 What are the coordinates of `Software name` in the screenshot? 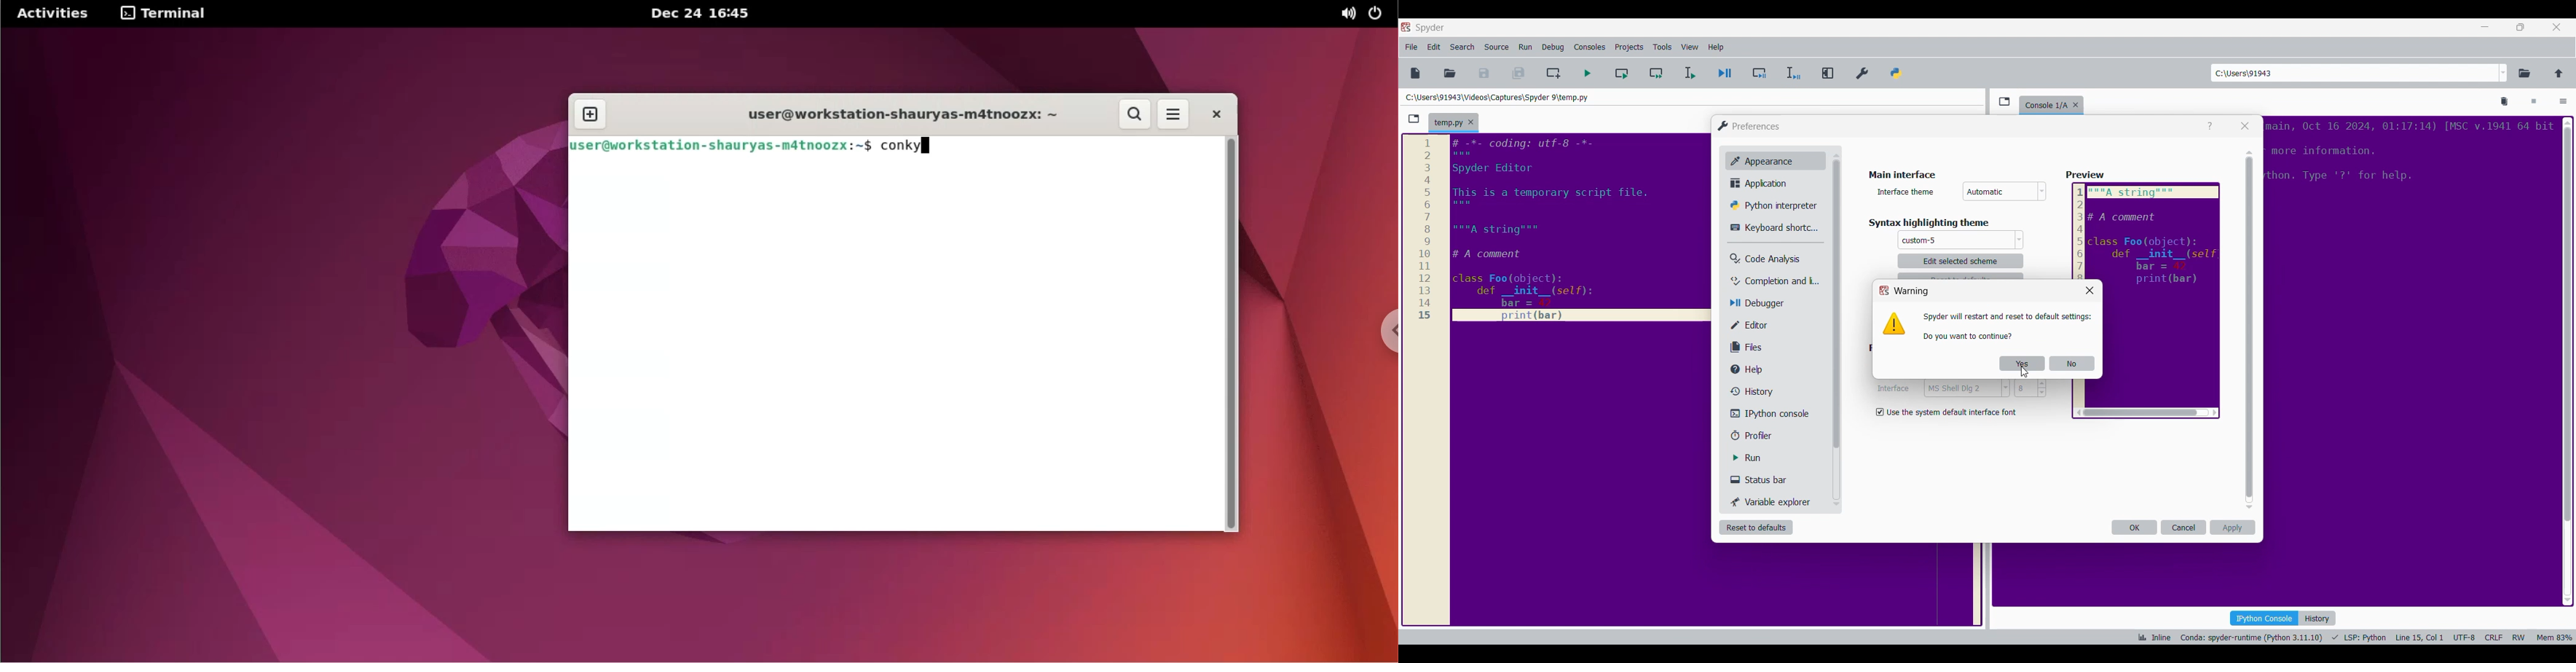 It's located at (1430, 28).